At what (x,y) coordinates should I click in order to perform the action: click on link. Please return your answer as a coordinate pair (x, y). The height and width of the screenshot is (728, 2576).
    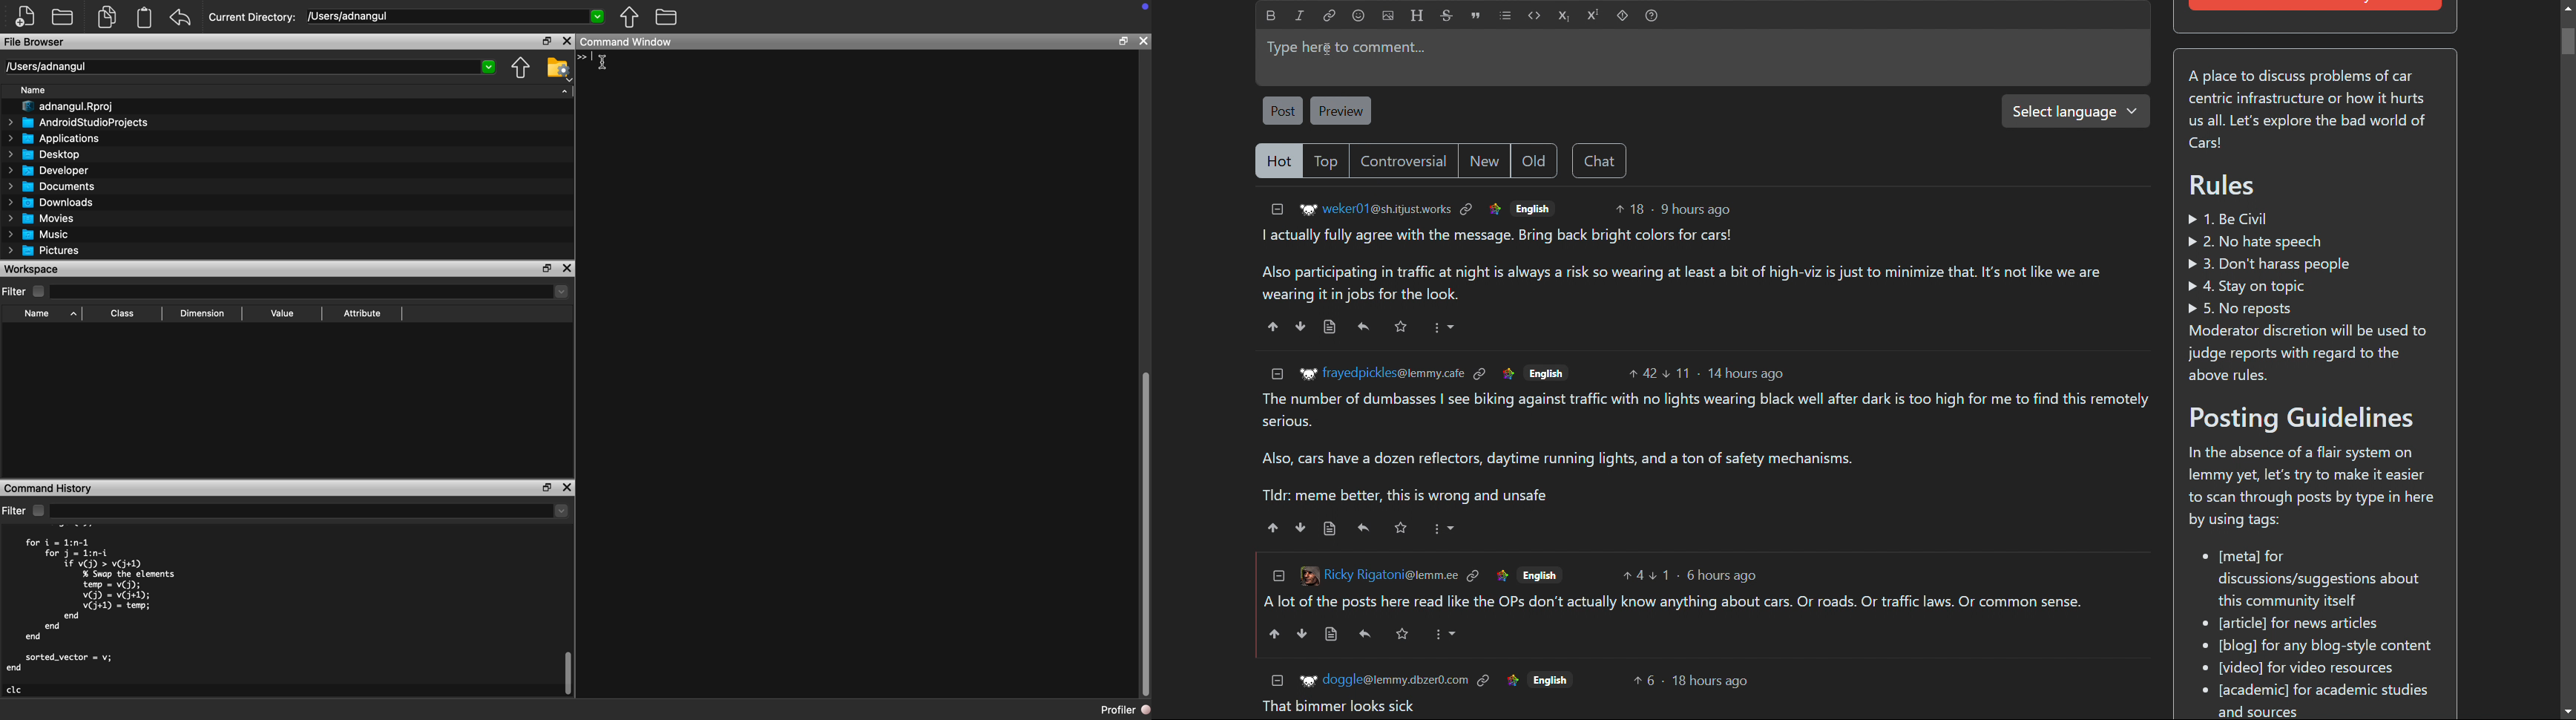
    Looking at the image, I should click on (1330, 16).